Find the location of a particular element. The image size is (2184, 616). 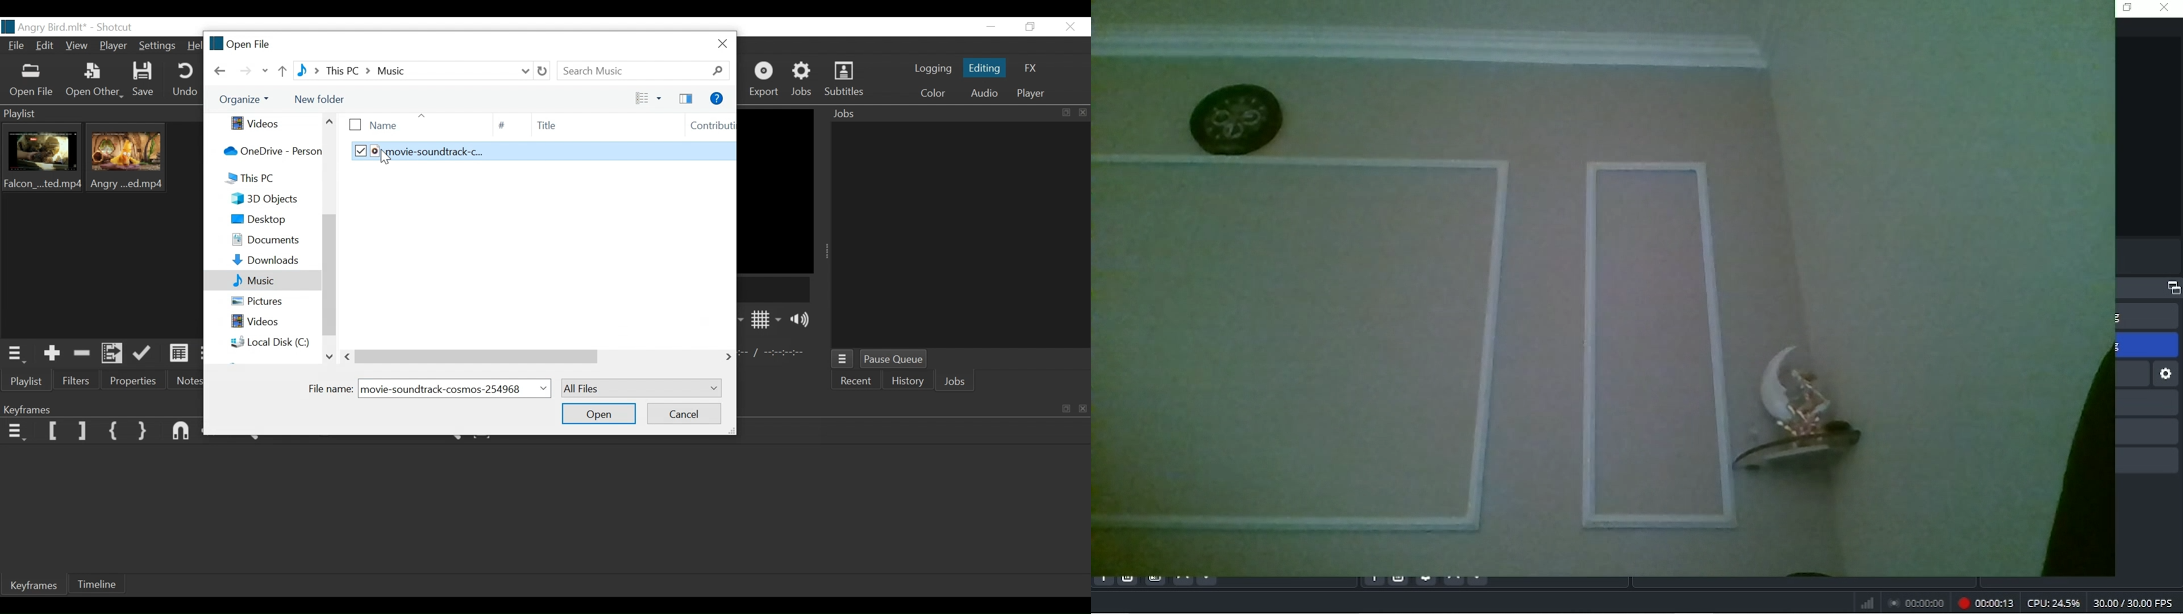

Color is located at coordinates (932, 92).